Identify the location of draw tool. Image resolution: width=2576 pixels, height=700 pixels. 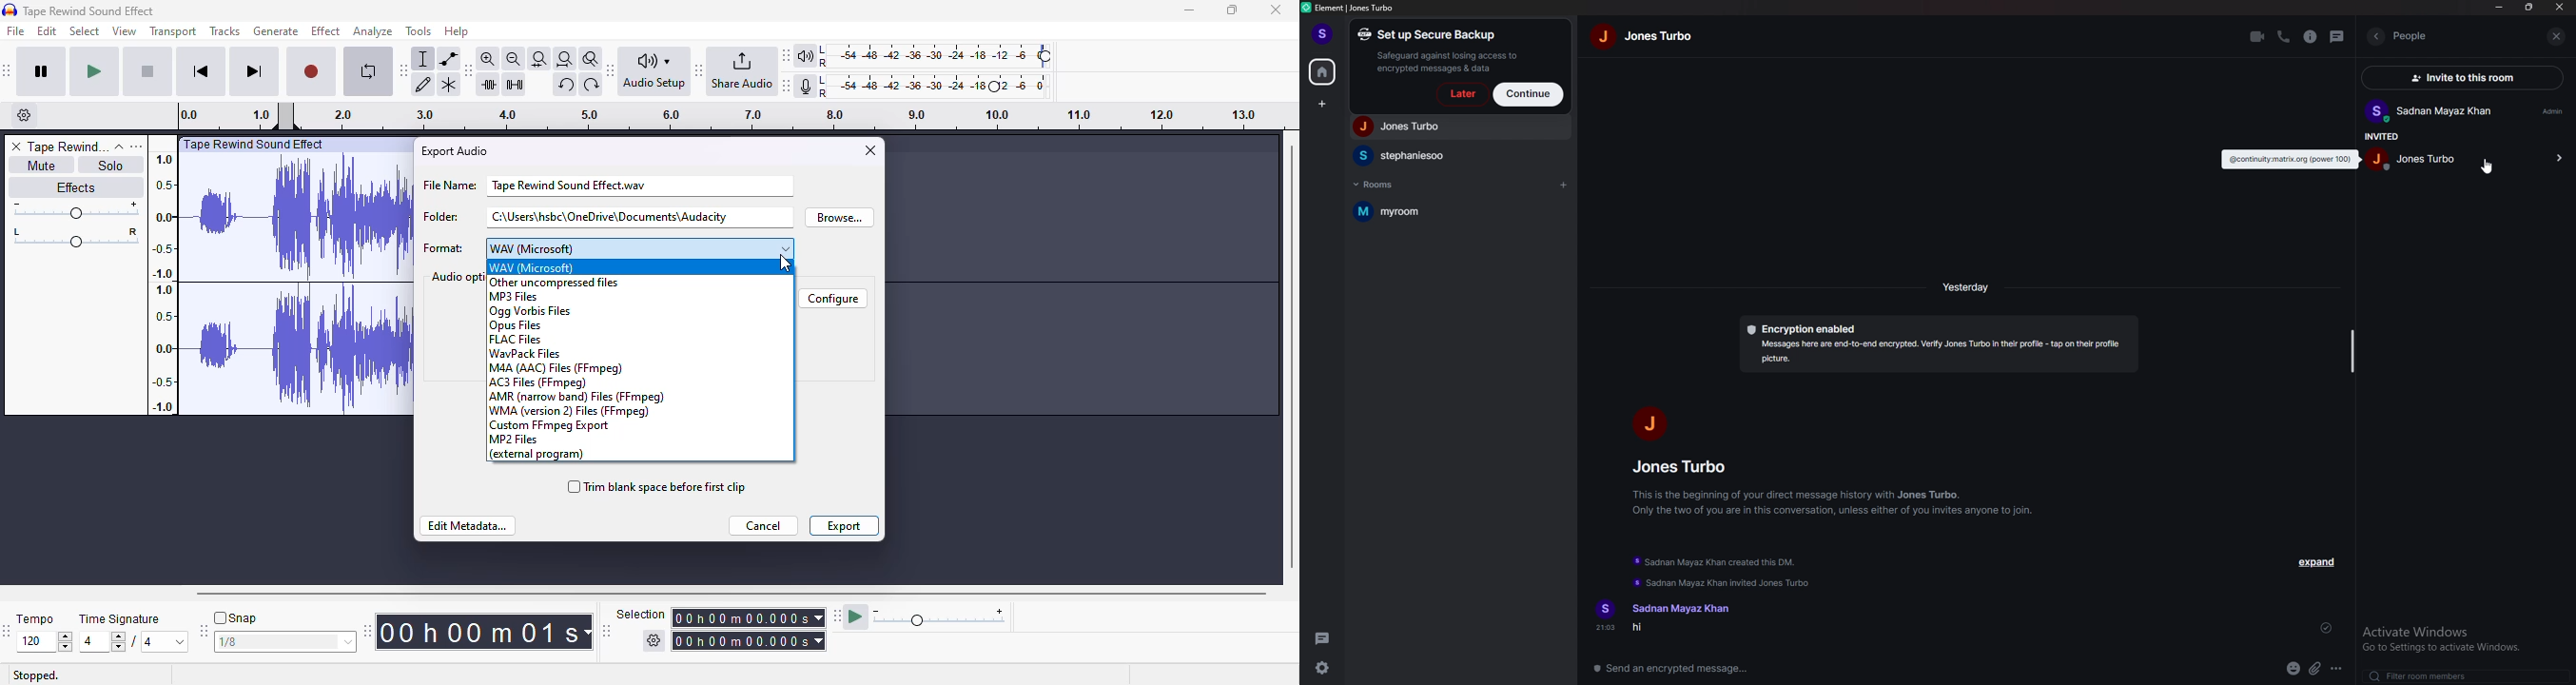
(424, 84).